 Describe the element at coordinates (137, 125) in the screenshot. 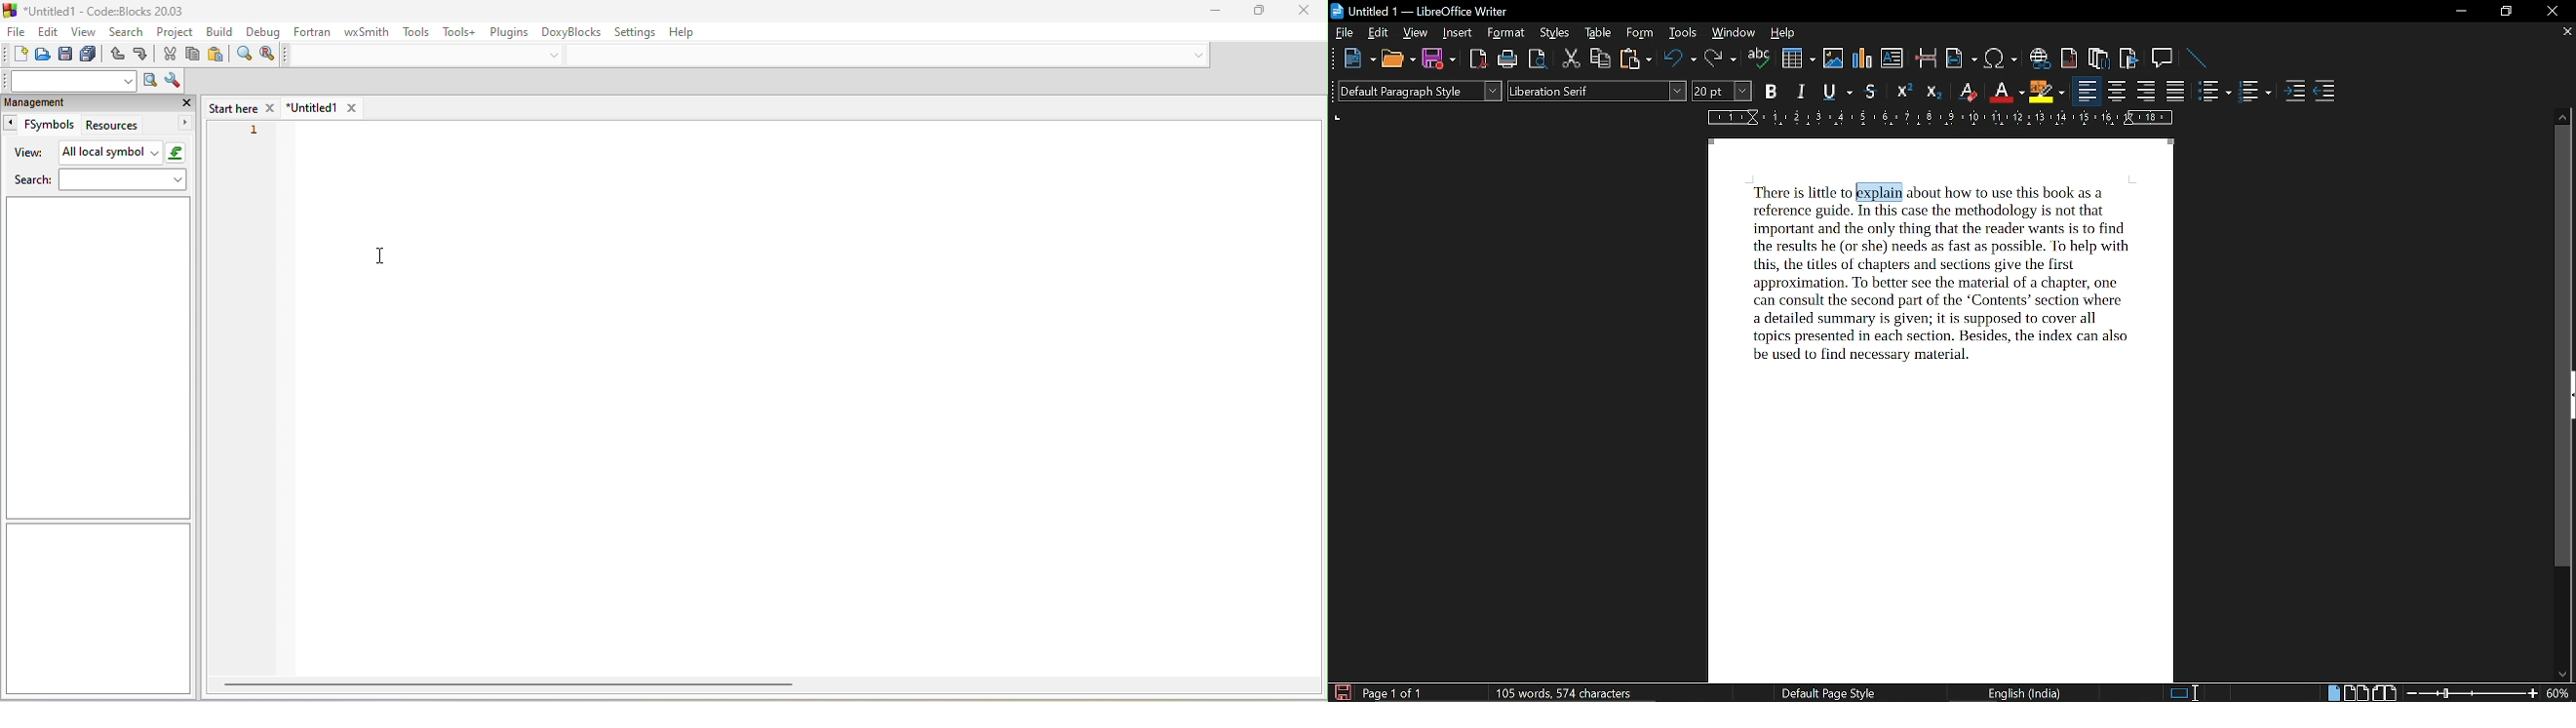

I see `resources` at that location.